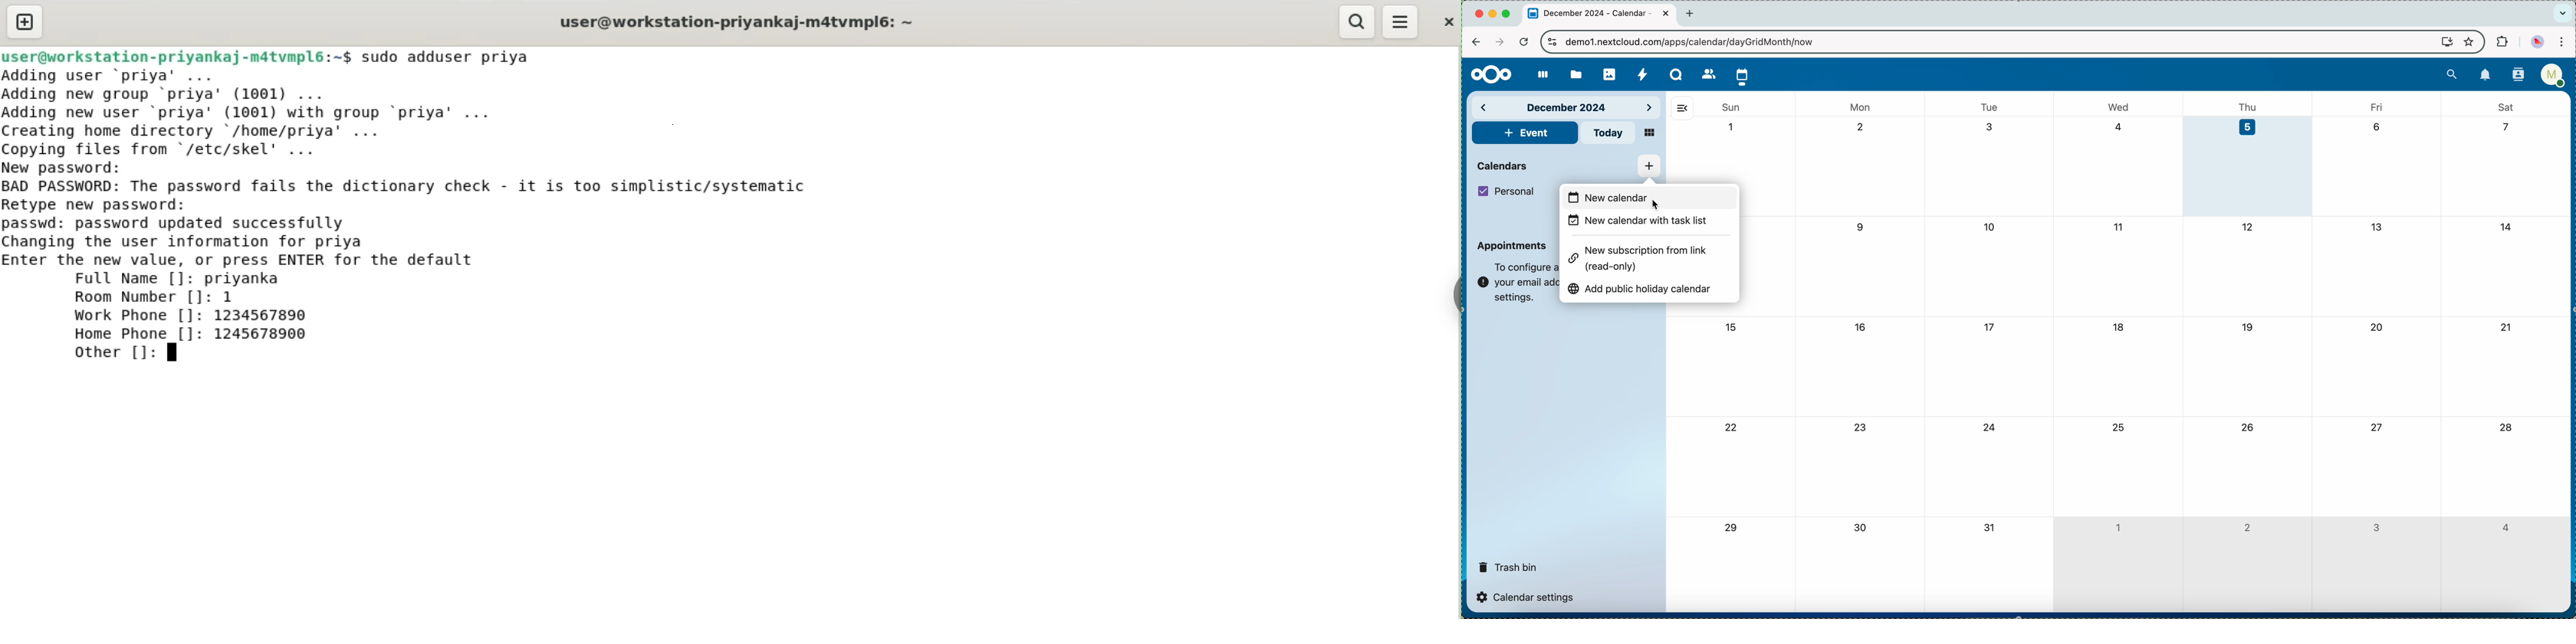 The image size is (2576, 644). Describe the element at coordinates (1509, 564) in the screenshot. I see `trash bin` at that location.